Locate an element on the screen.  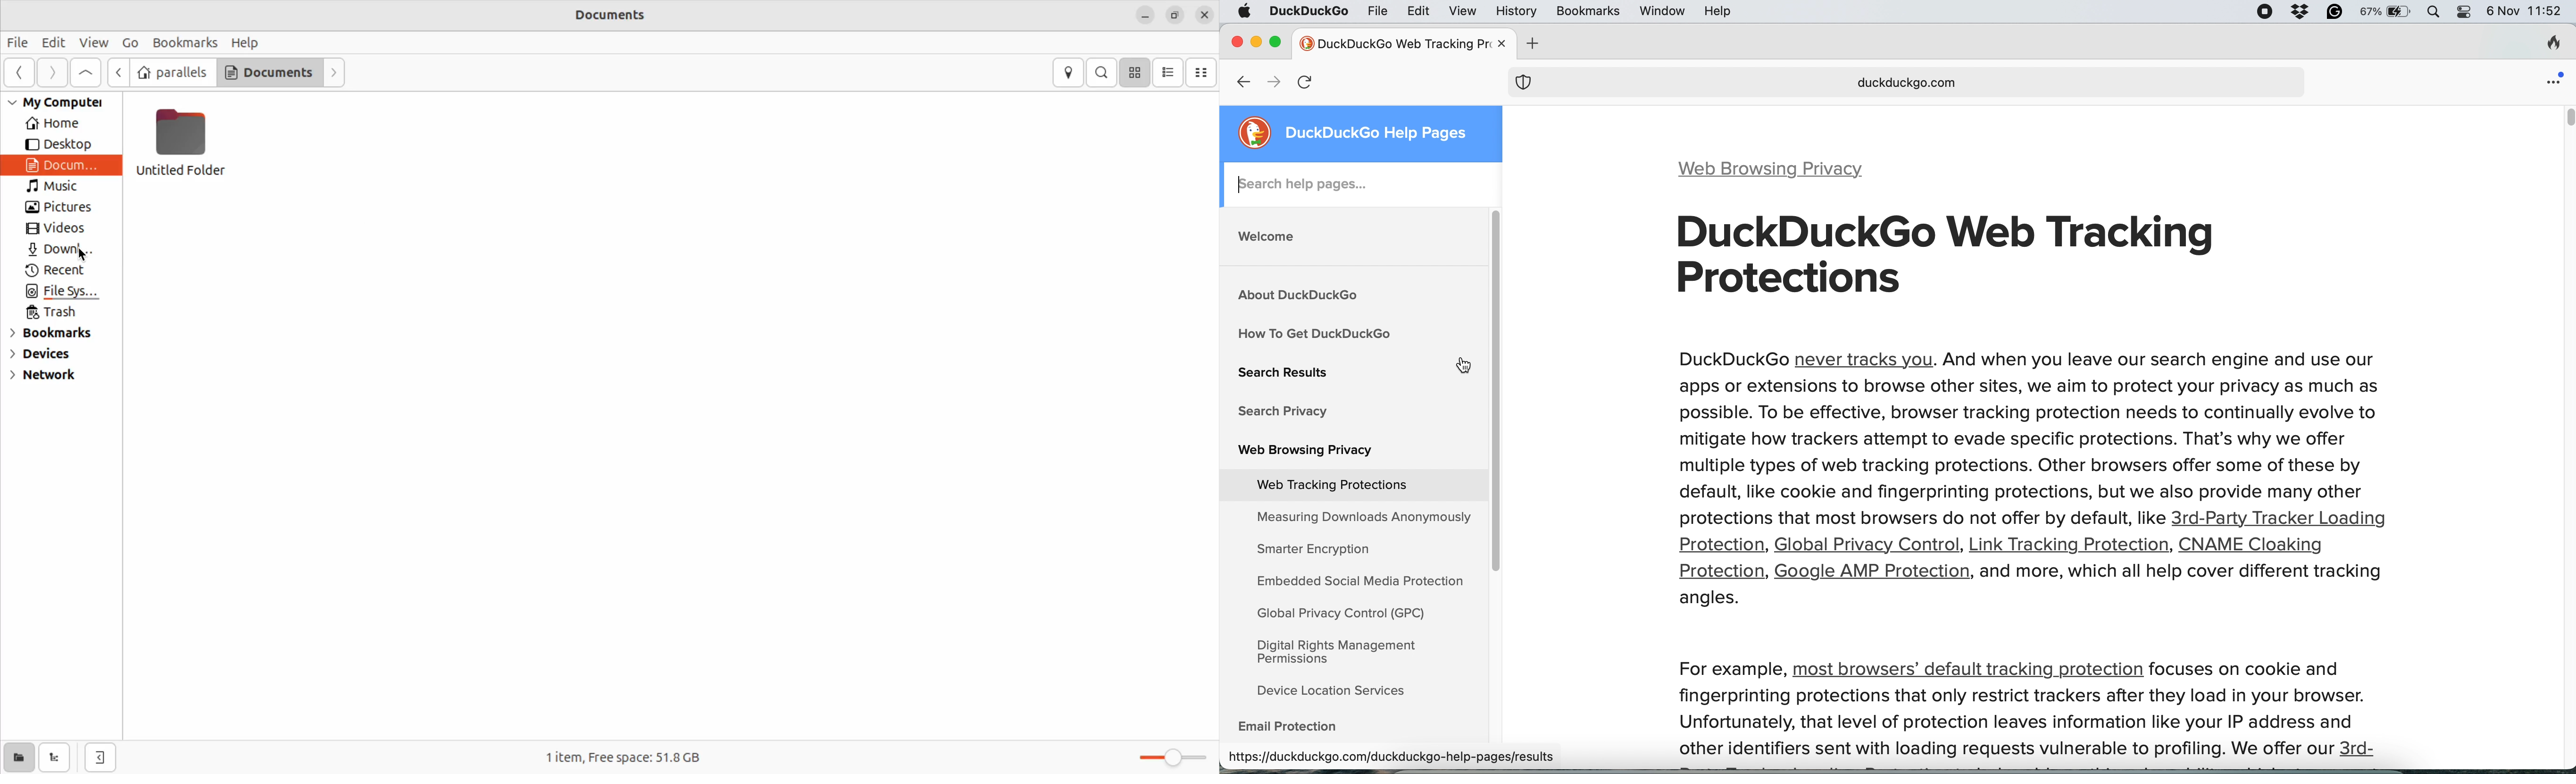
screen recorder is located at coordinates (2263, 12).